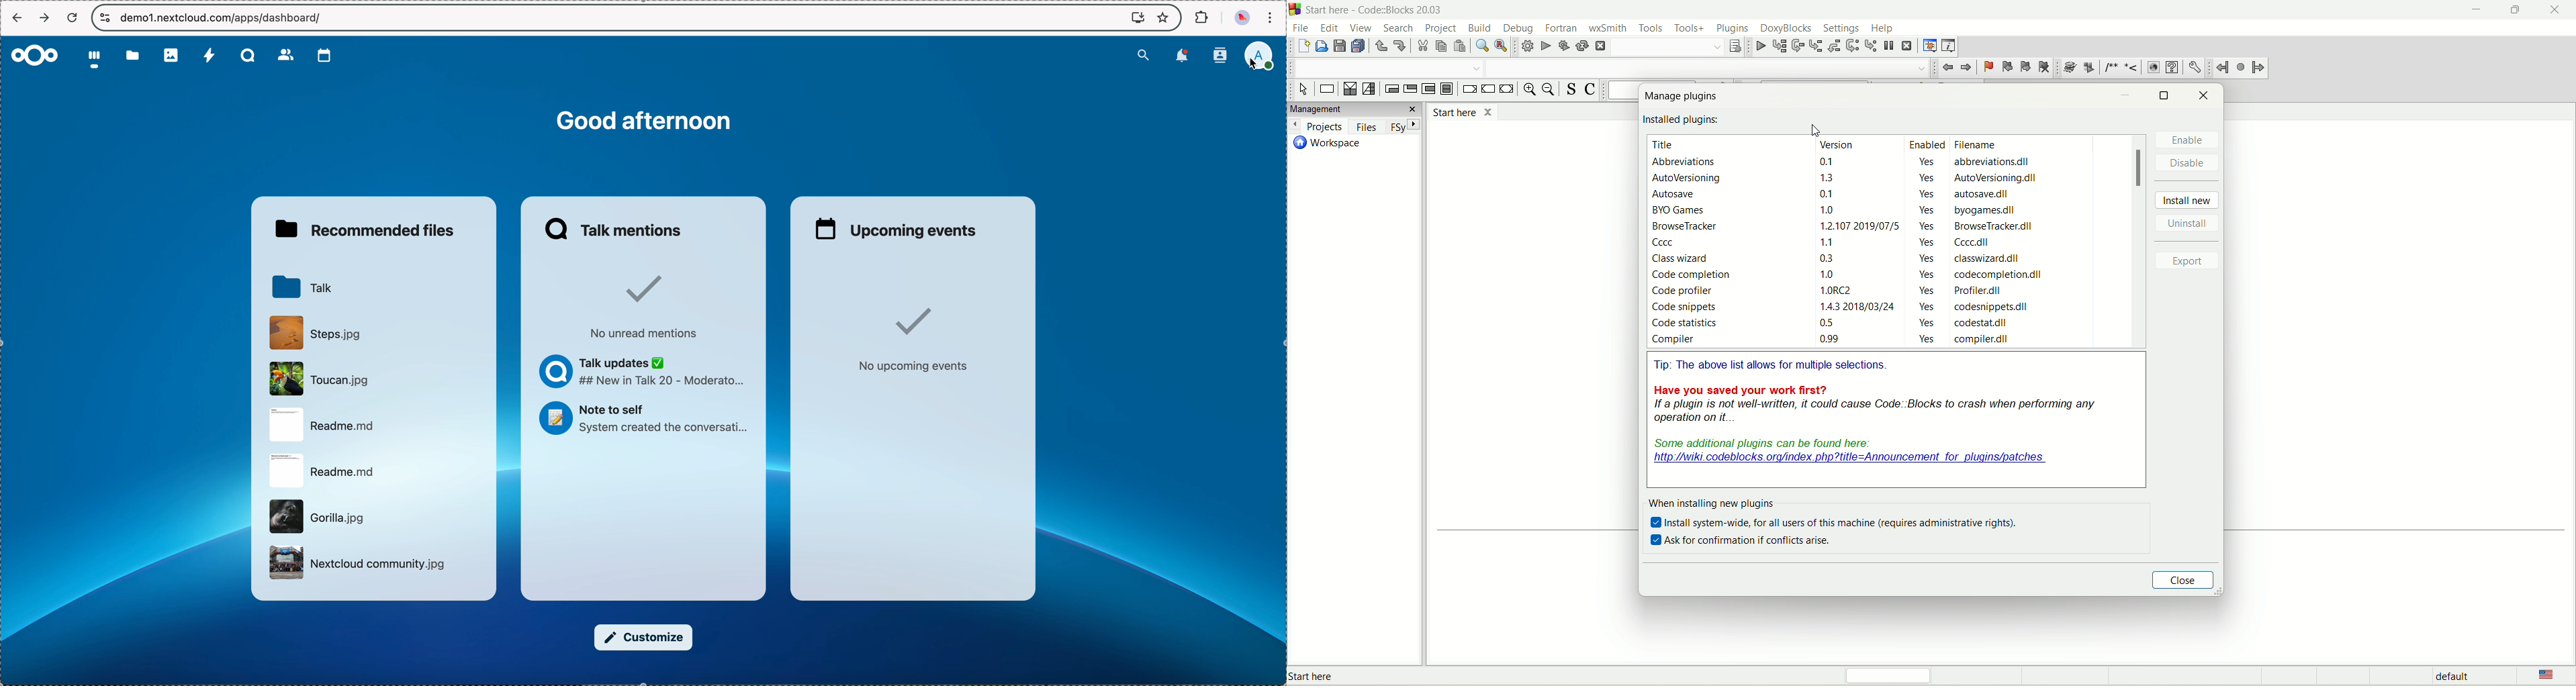 Image resolution: width=2576 pixels, height=700 pixels. I want to click on web, so click(2153, 68).